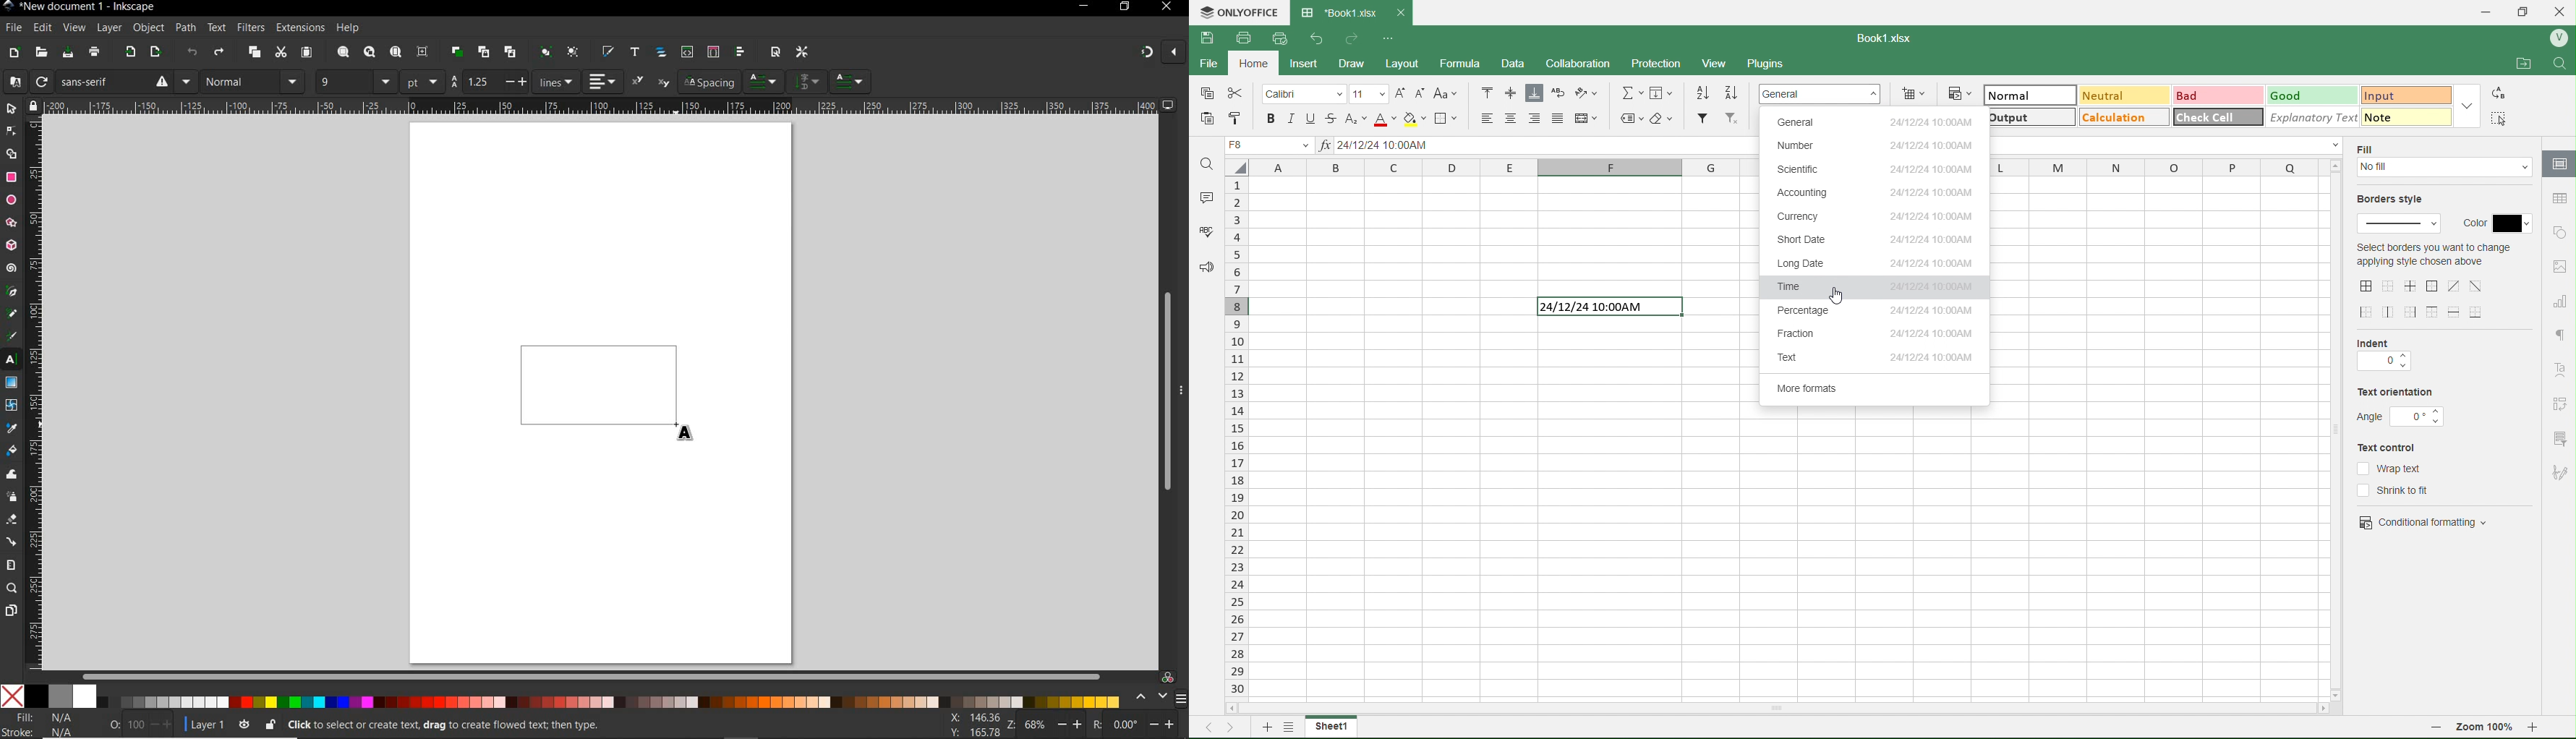 This screenshot has height=756, width=2576. What do you see at coordinates (2560, 403) in the screenshot?
I see `link` at bounding box center [2560, 403].